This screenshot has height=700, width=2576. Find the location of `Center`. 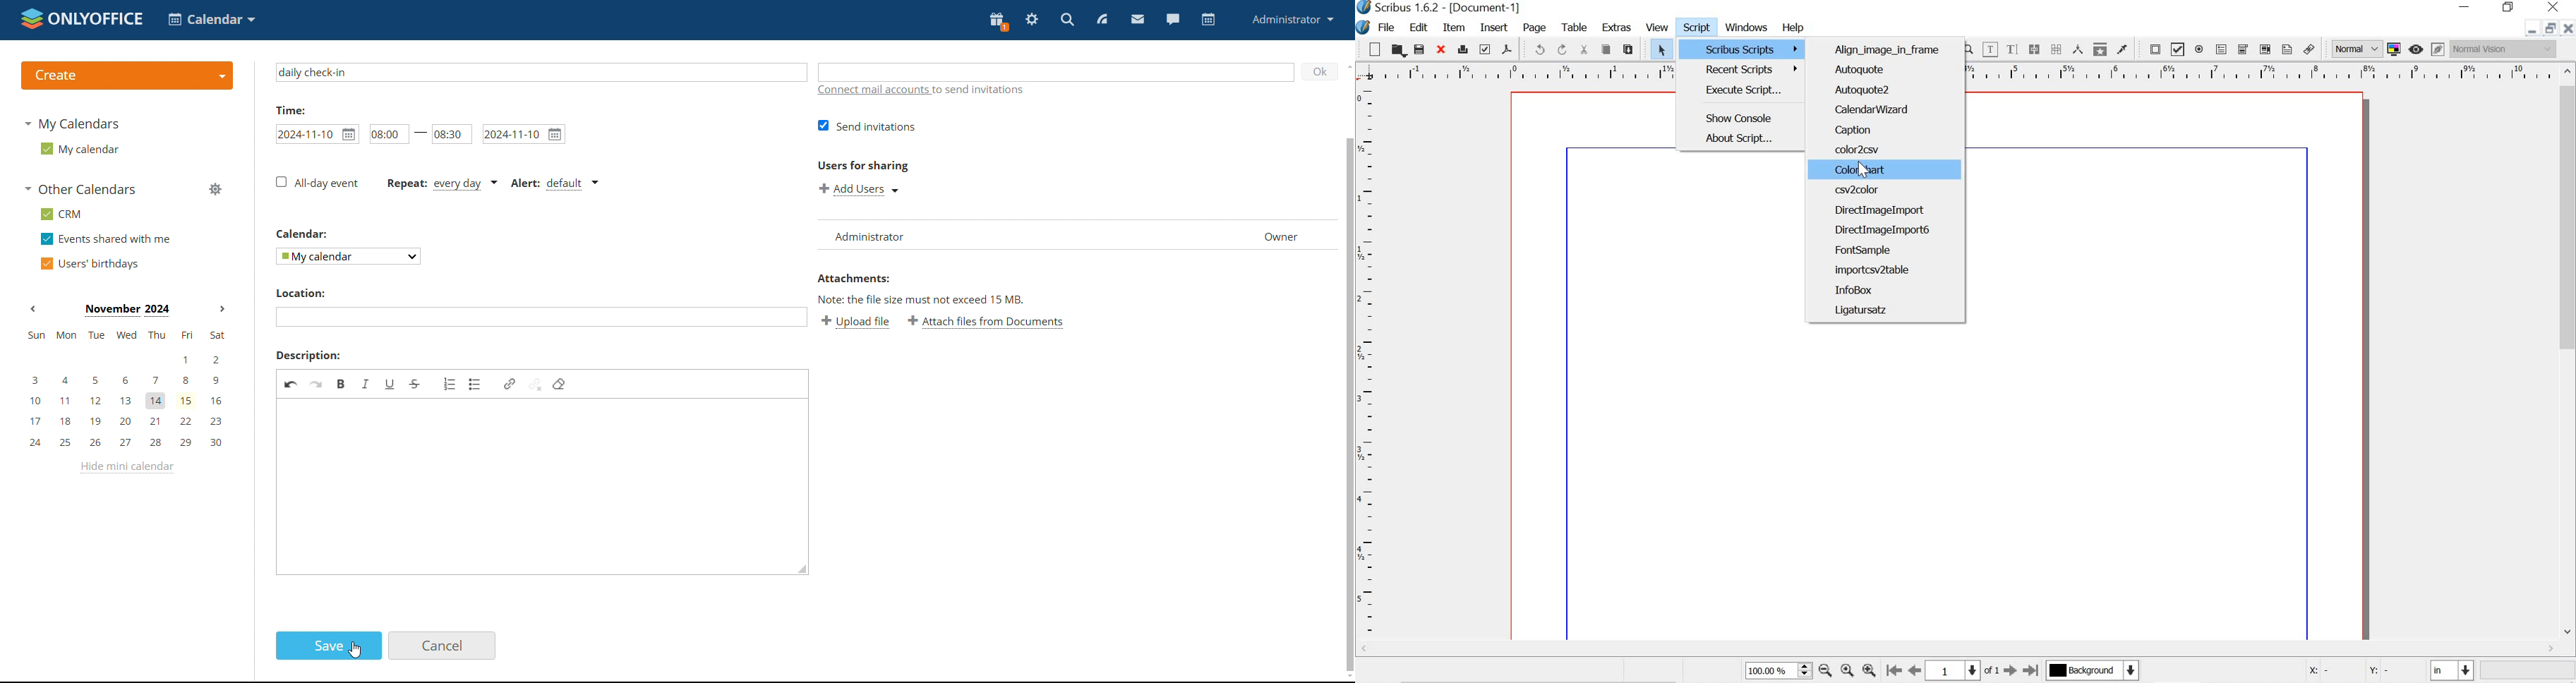

Center is located at coordinates (1846, 670).